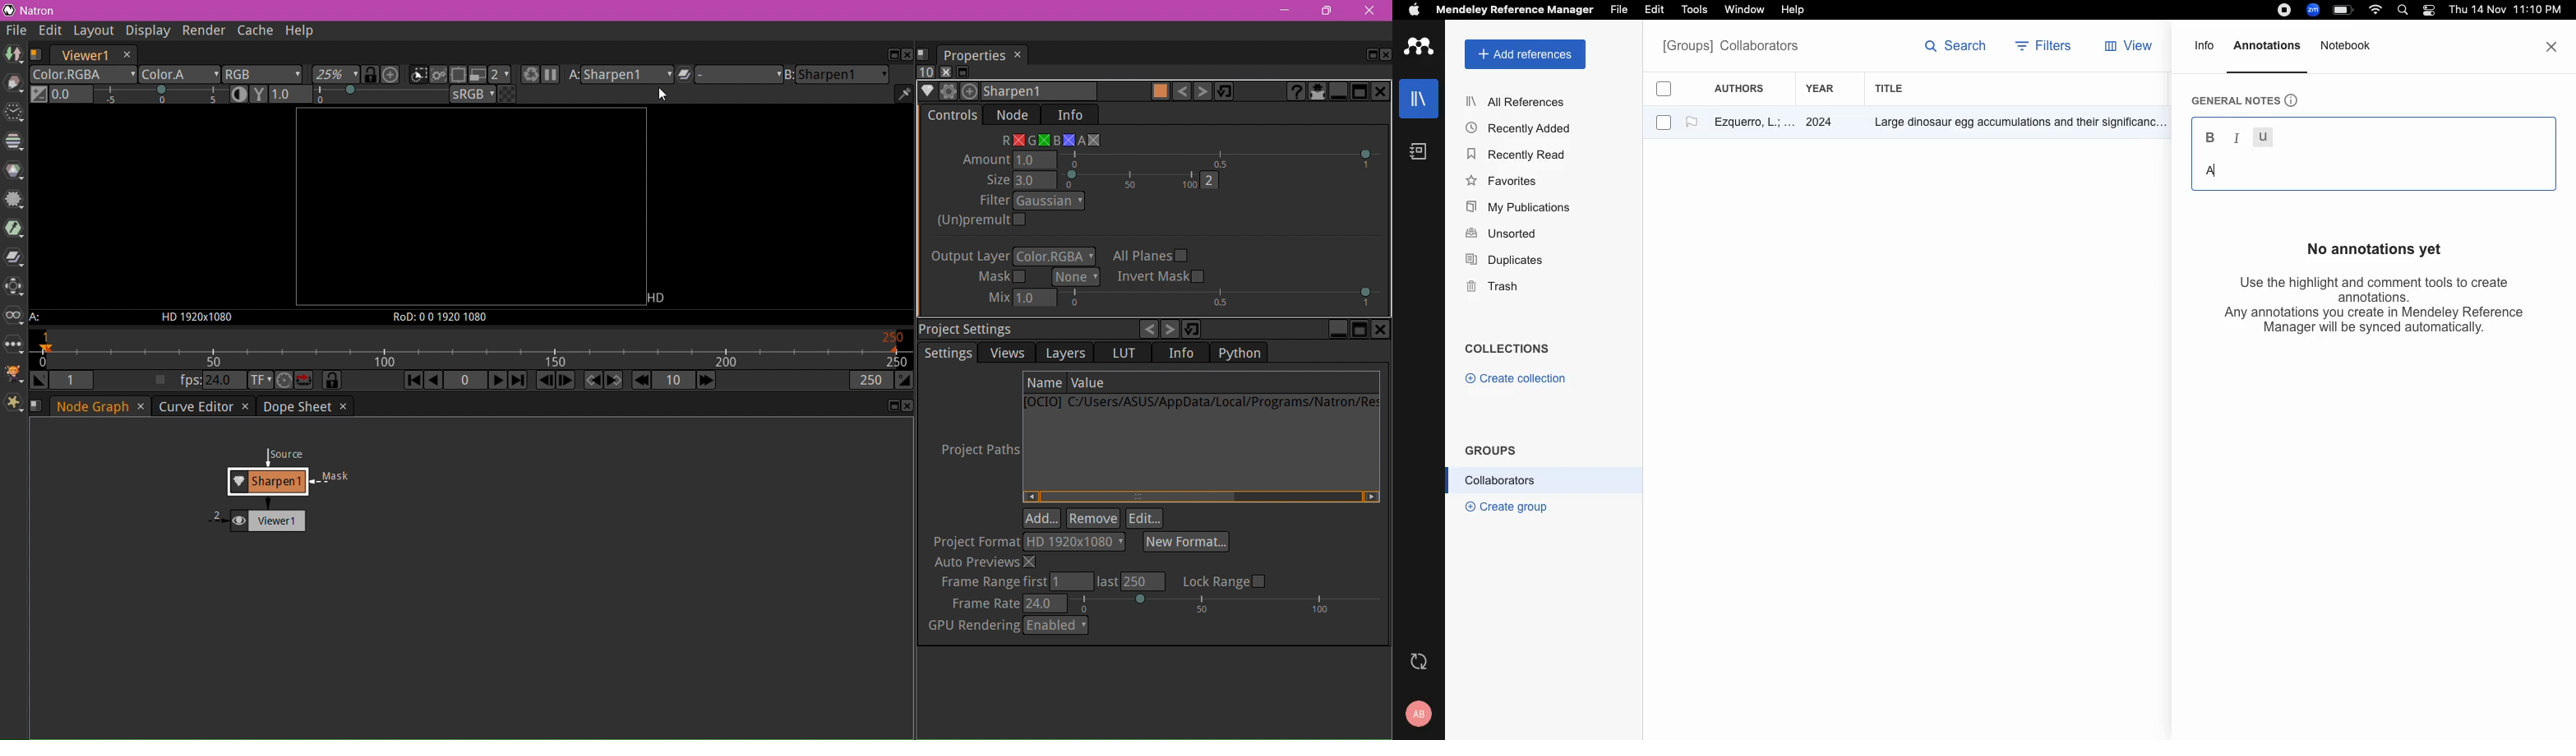 The image size is (2576, 756). What do you see at coordinates (1000, 279) in the screenshot?
I see `enableMask_Mask` at bounding box center [1000, 279].